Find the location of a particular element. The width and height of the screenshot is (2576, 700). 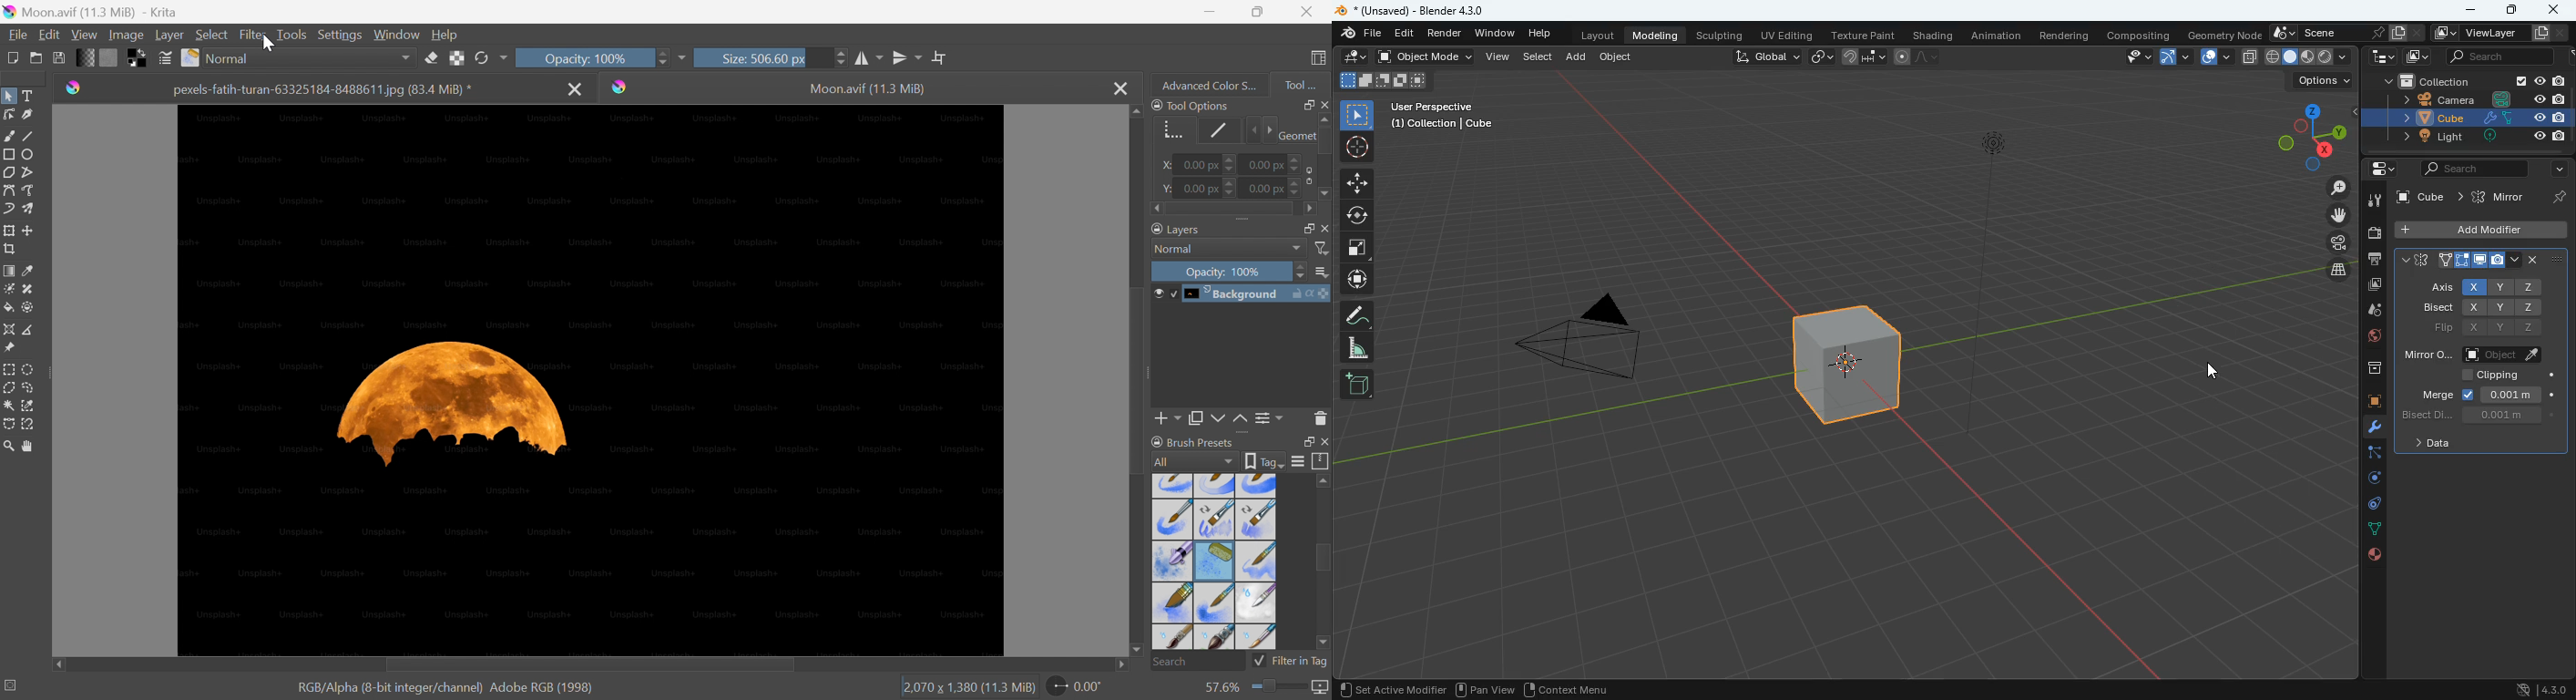

Thumbnail size is located at coordinates (1321, 272).